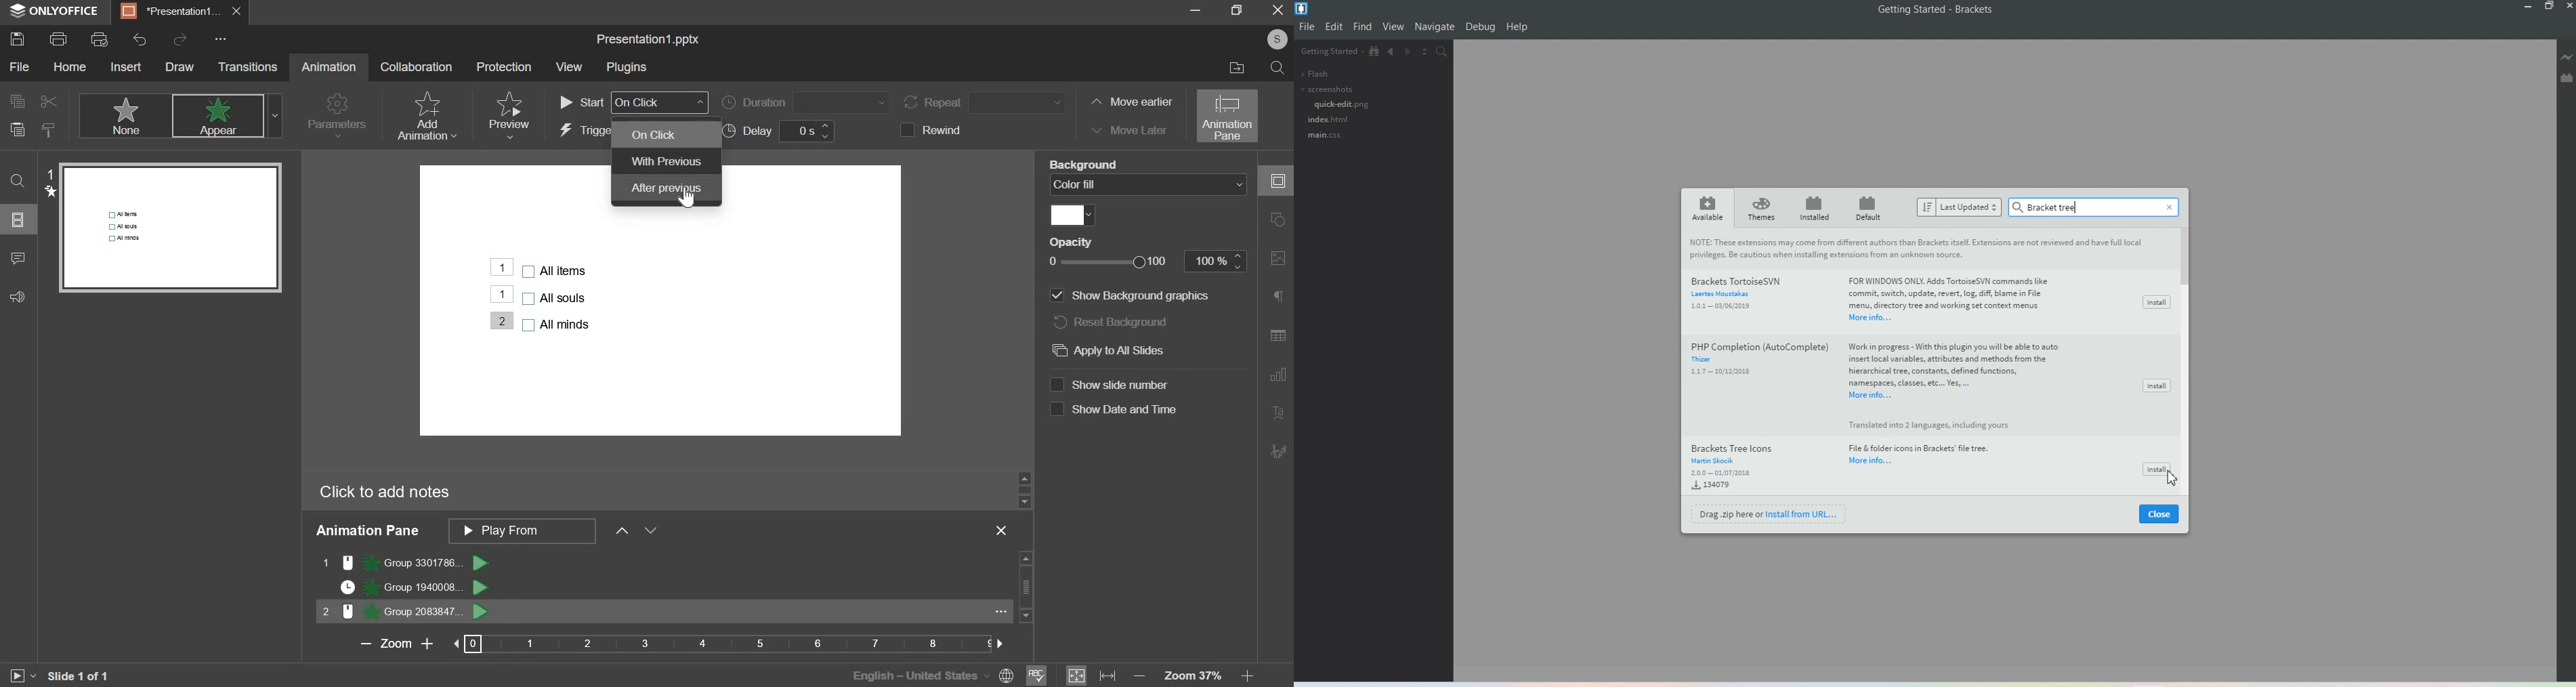 The height and width of the screenshot is (700, 2576). Describe the element at coordinates (53, 11) in the screenshot. I see `onlyoffice` at that location.